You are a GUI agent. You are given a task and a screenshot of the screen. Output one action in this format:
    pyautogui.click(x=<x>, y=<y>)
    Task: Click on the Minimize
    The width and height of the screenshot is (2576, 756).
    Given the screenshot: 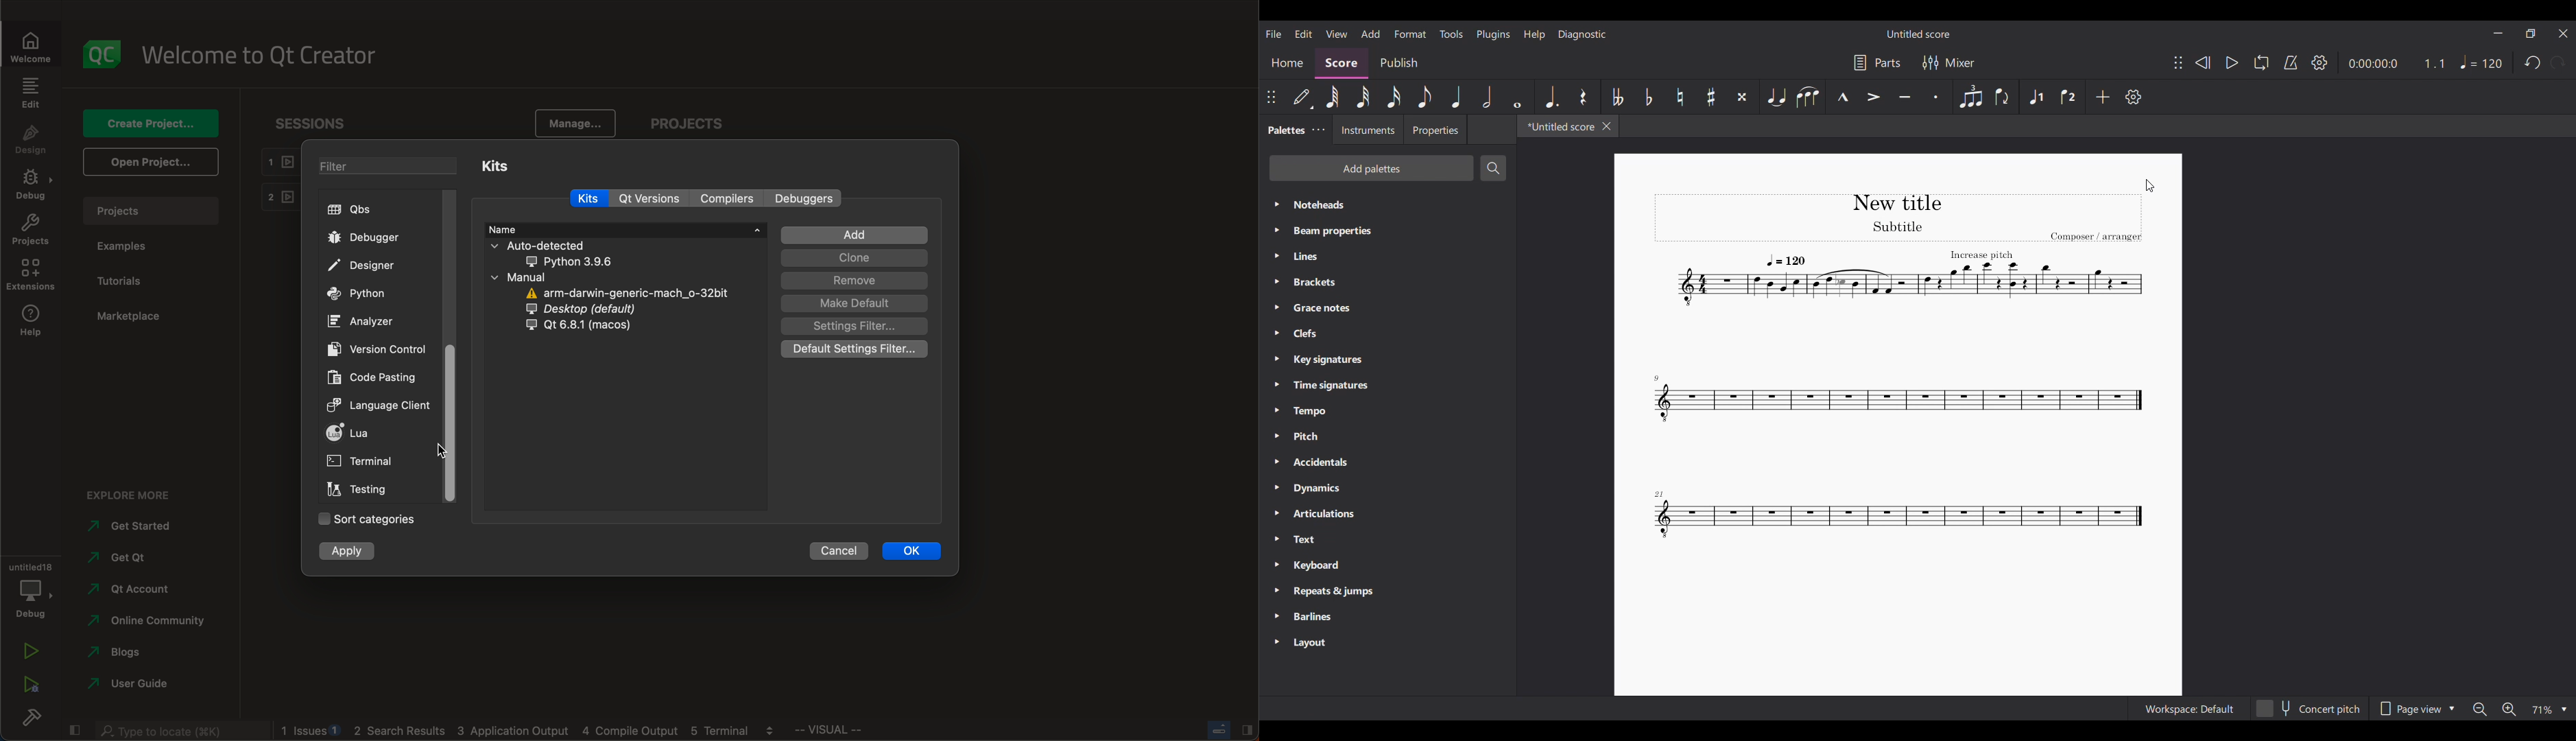 What is the action you would take?
    pyautogui.click(x=2498, y=33)
    